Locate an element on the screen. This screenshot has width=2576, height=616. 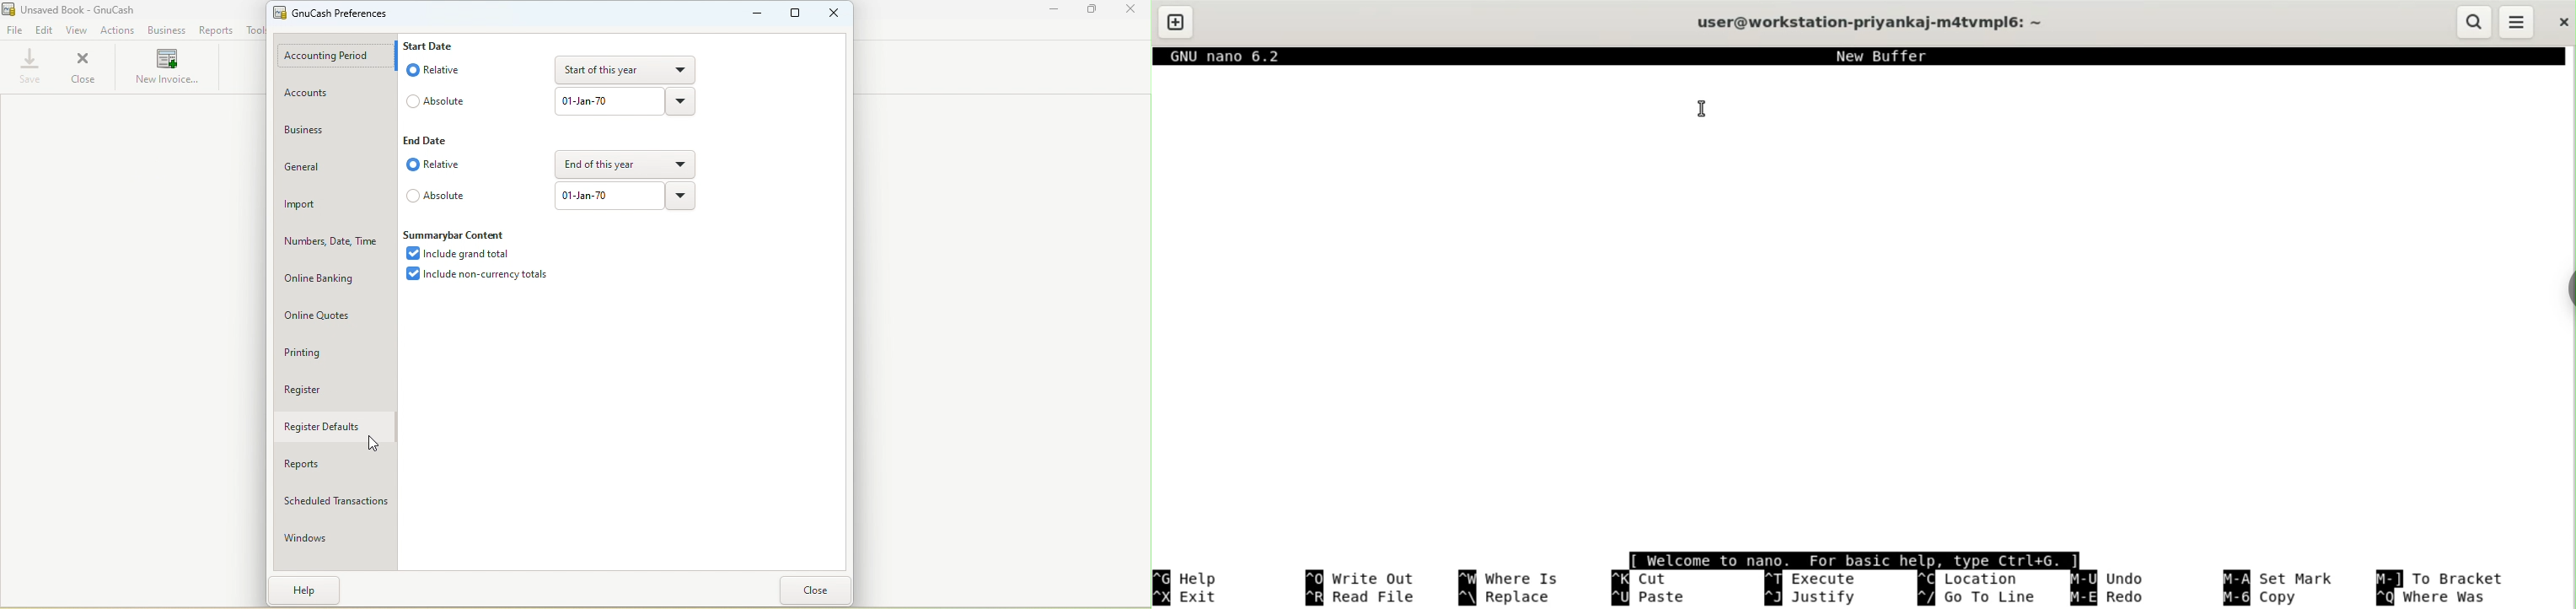
Online banking is located at coordinates (337, 282).